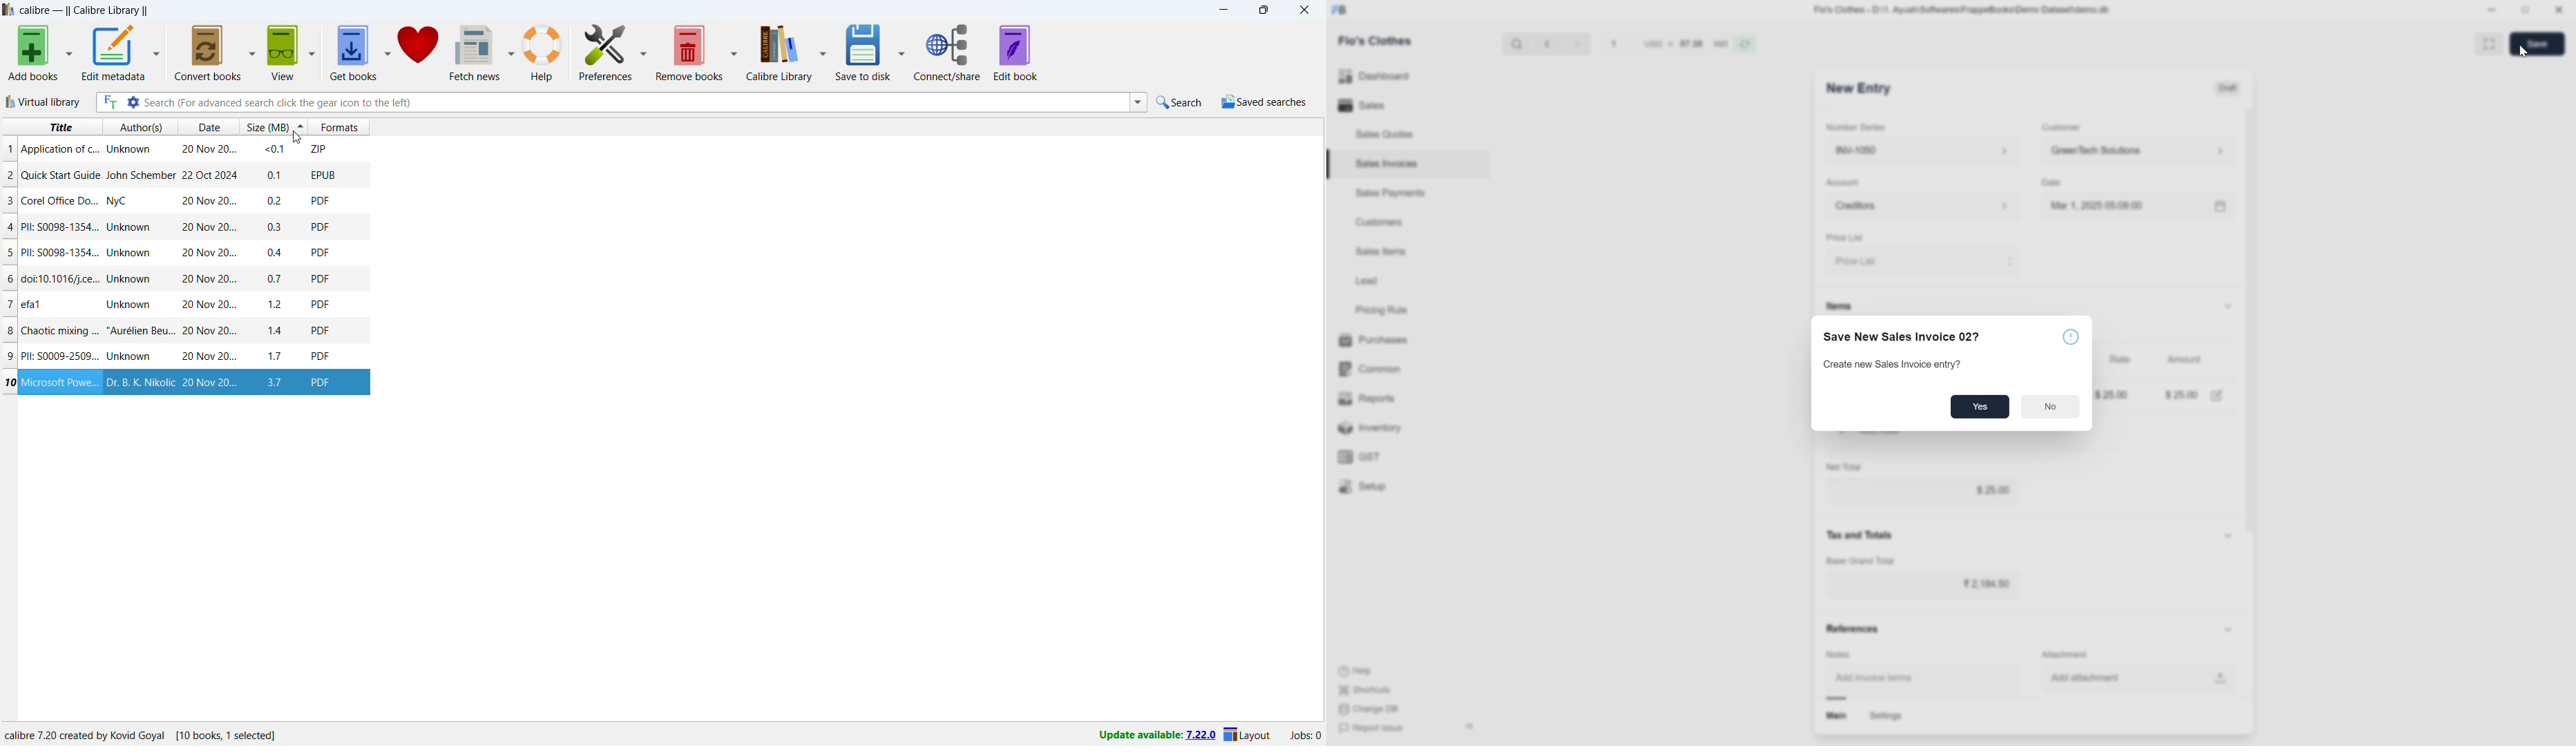 Image resolution: width=2576 pixels, height=756 pixels. I want to click on settings , so click(1888, 716).